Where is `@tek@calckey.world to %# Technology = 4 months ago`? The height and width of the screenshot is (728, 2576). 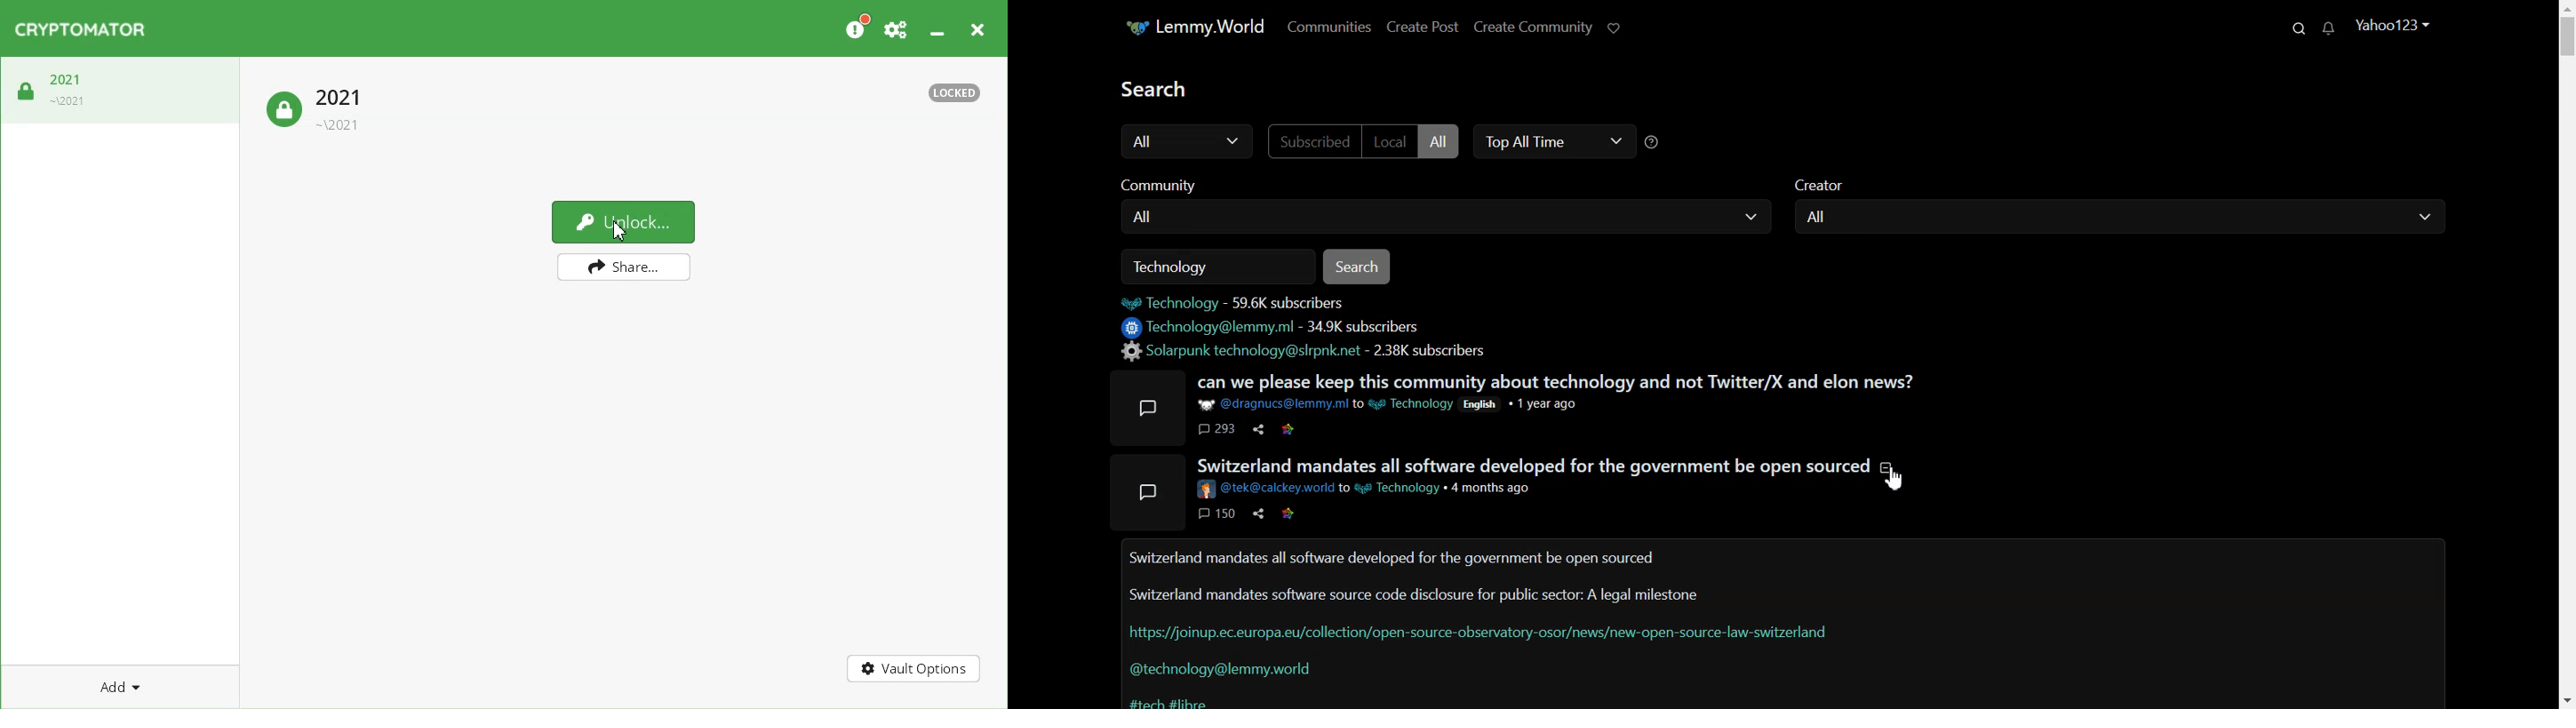 @tek@calckey.world to %# Technology = 4 months ago is located at coordinates (1370, 490).